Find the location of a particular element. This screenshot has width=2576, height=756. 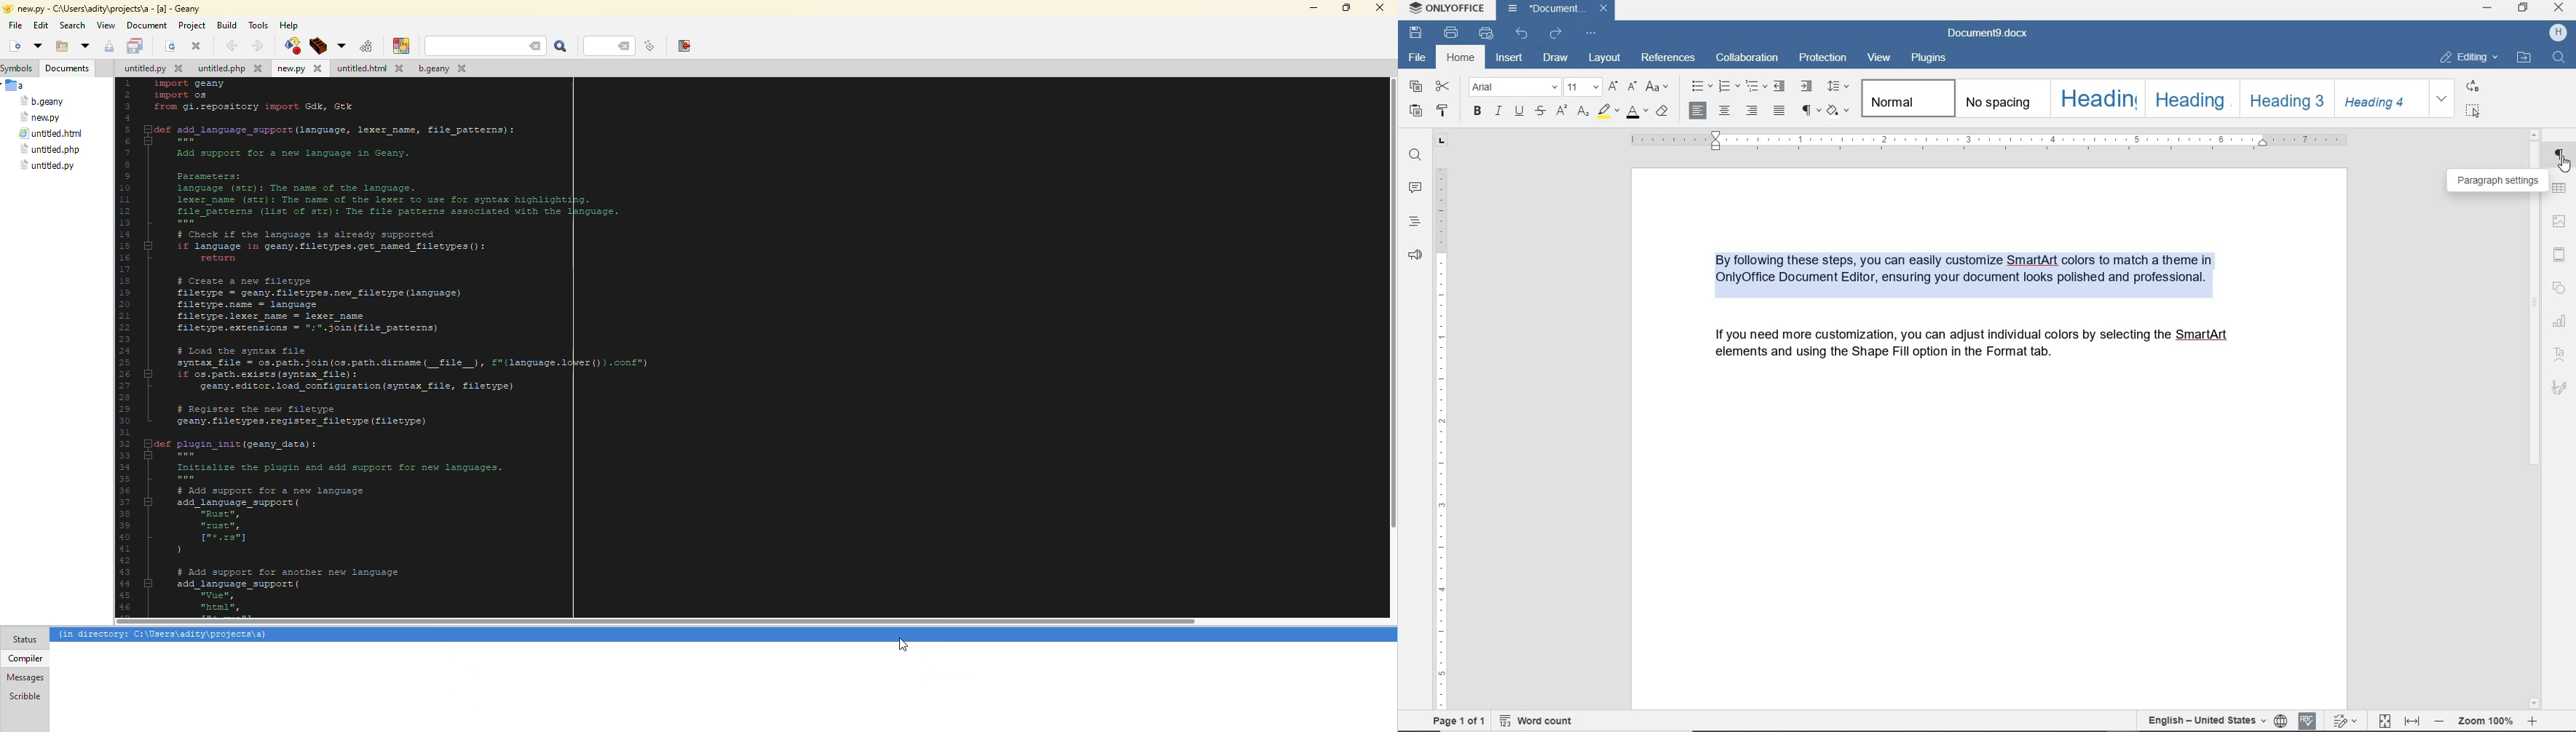

view is located at coordinates (1881, 58).